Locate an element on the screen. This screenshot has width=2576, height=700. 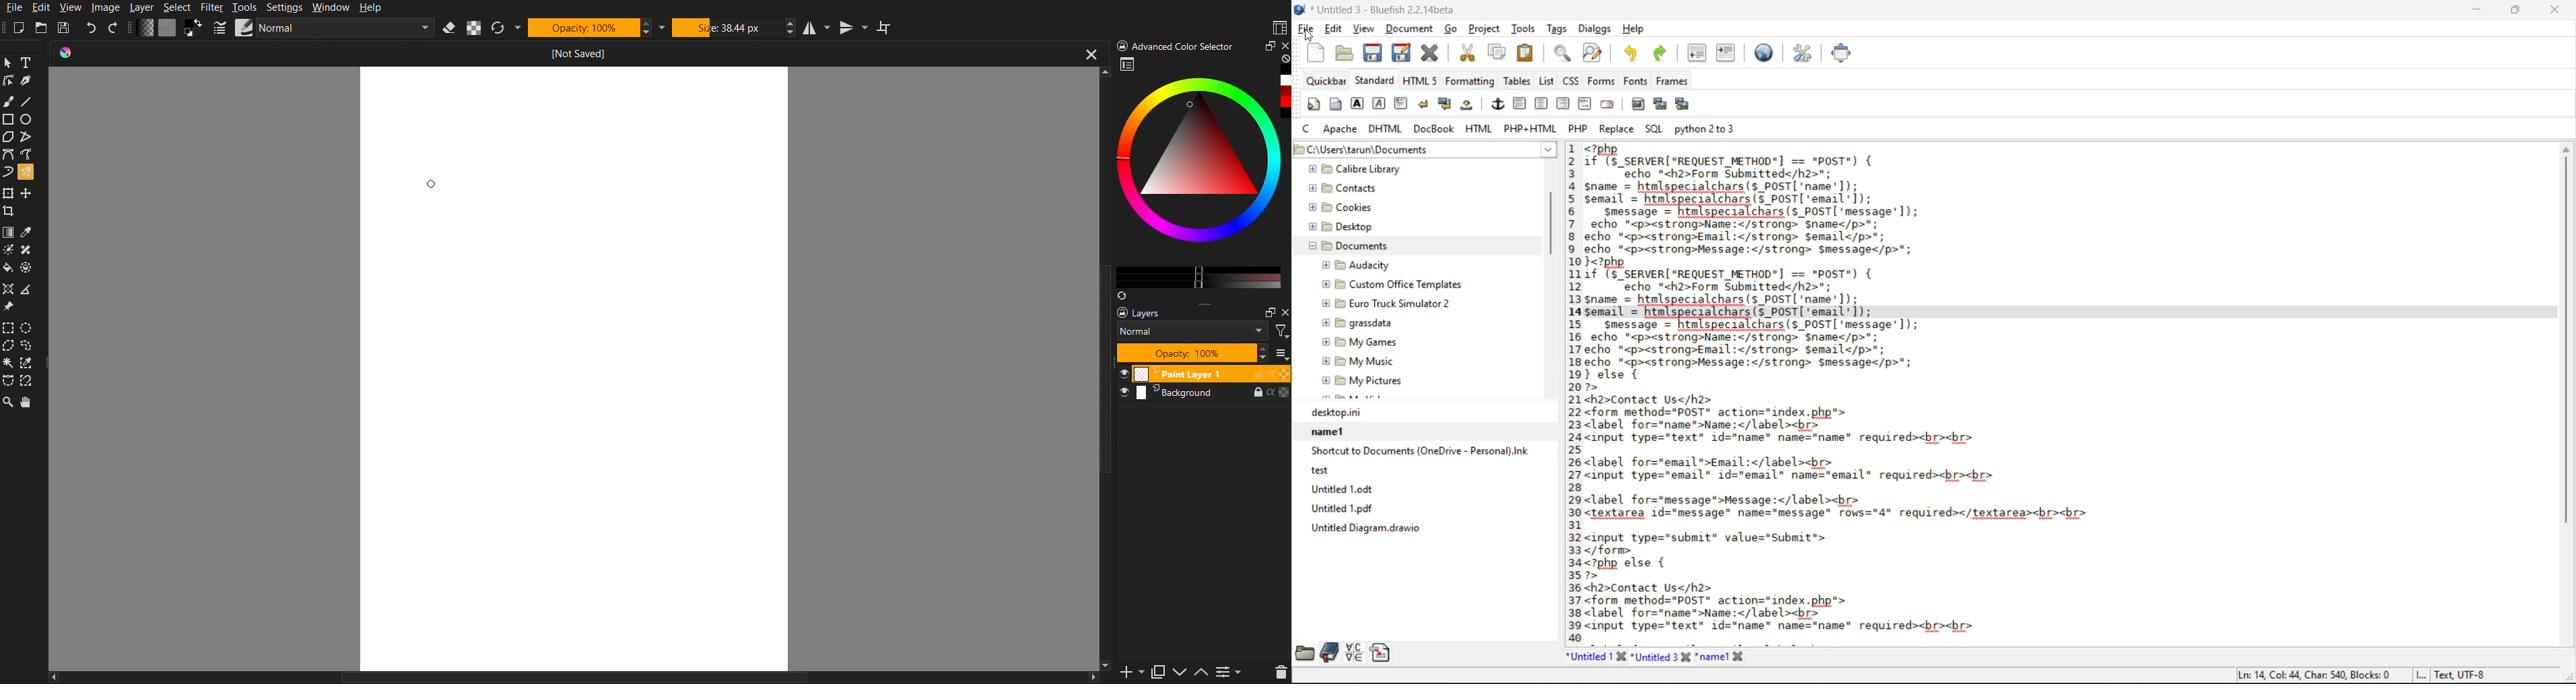
Current Document is located at coordinates (510, 56).